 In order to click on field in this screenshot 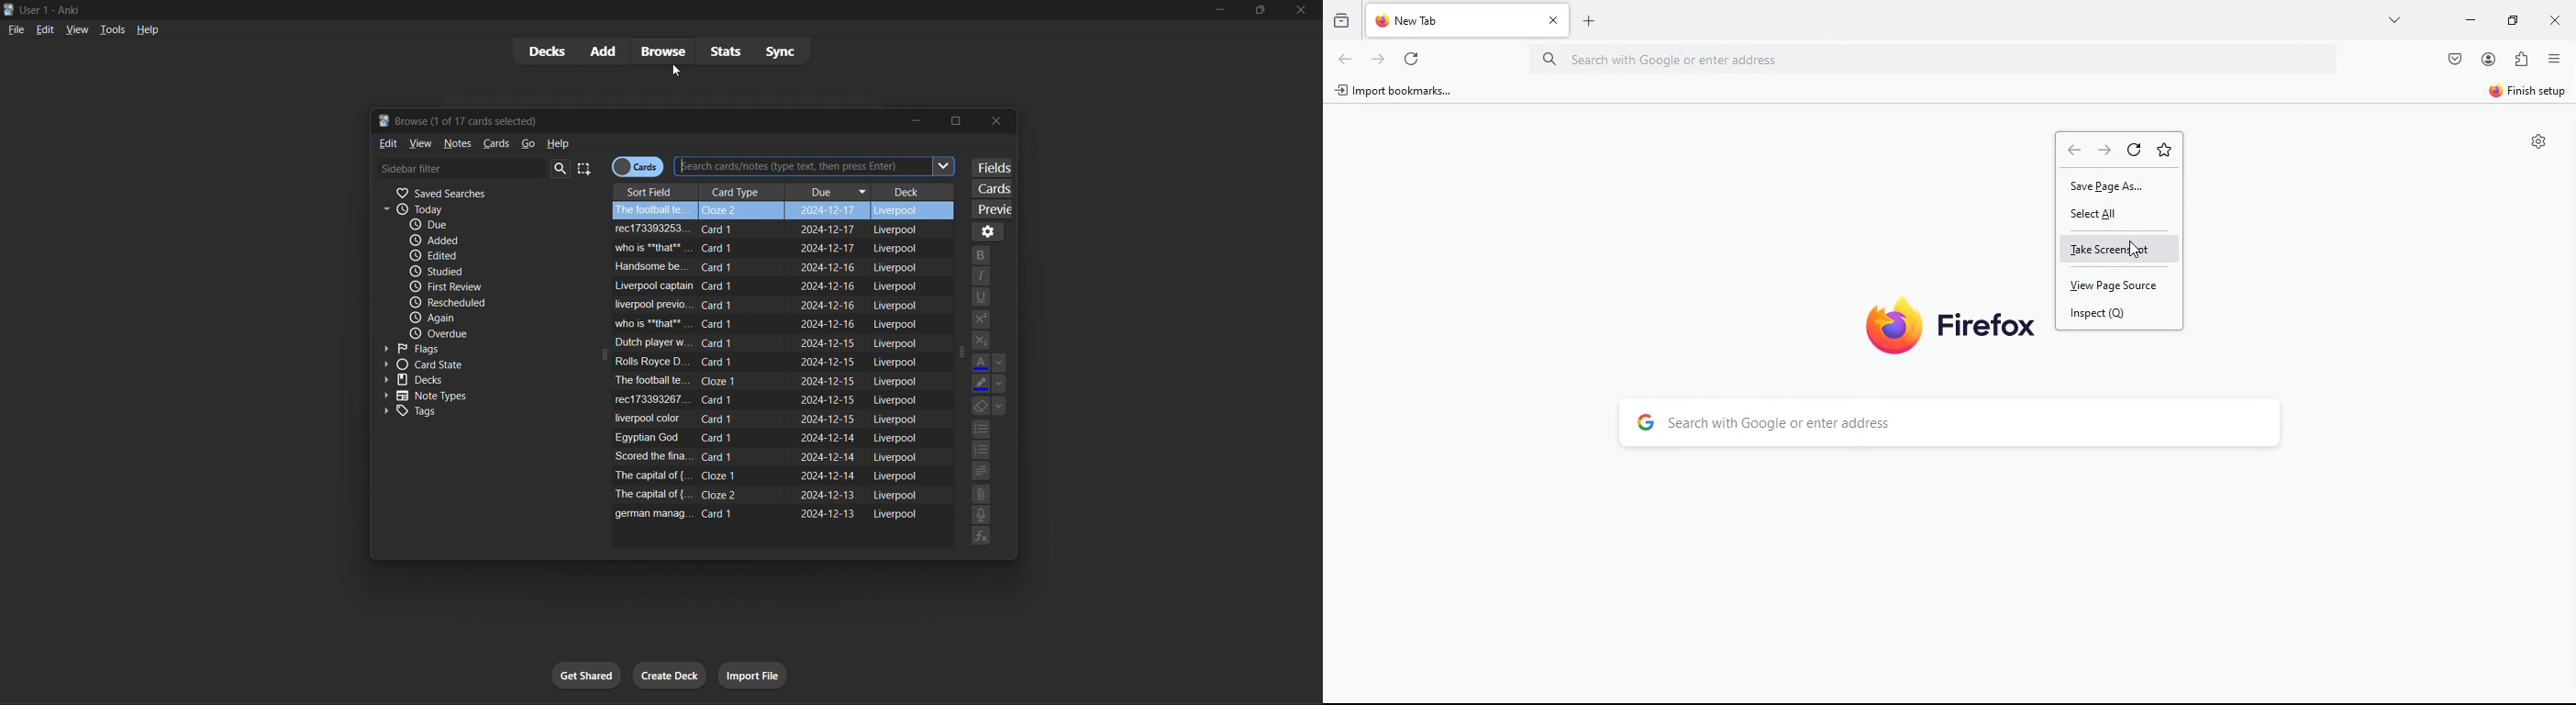, I will do `click(655, 474)`.